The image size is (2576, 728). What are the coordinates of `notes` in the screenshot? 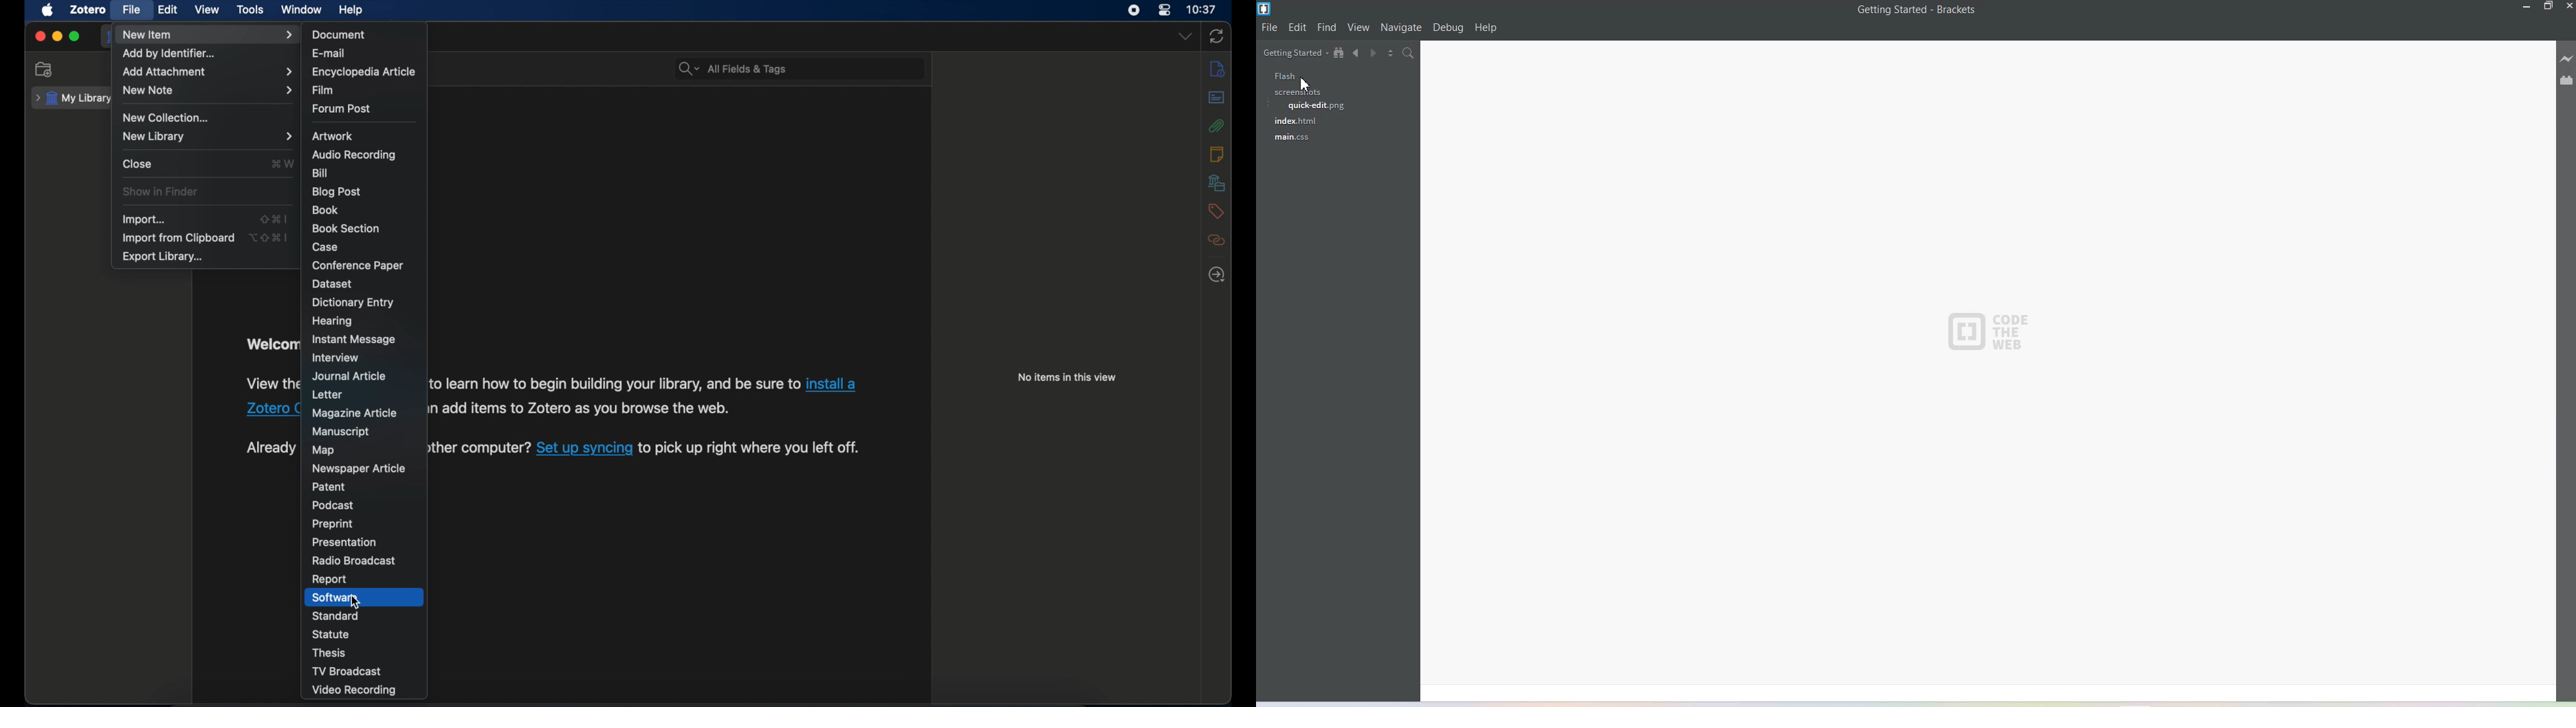 It's located at (1216, 153).